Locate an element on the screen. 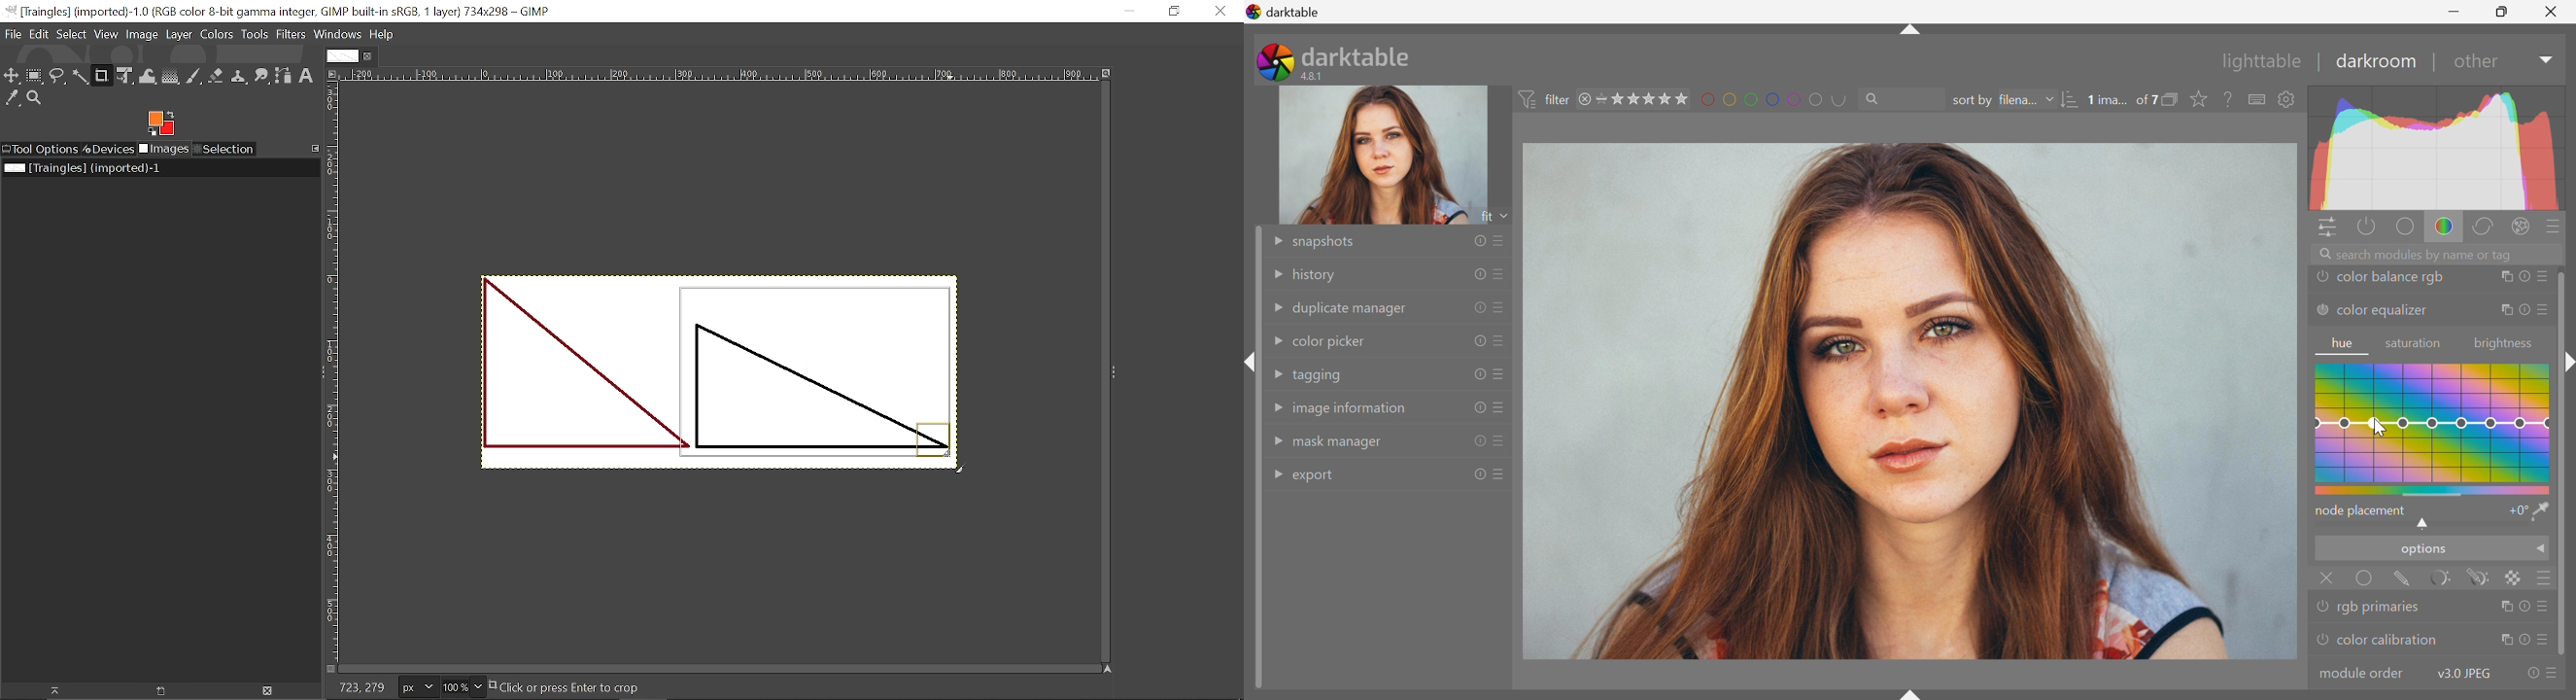 The height and width of the screenshot is (700, 2576). Drop Down is located at coordinates (1274, 374).